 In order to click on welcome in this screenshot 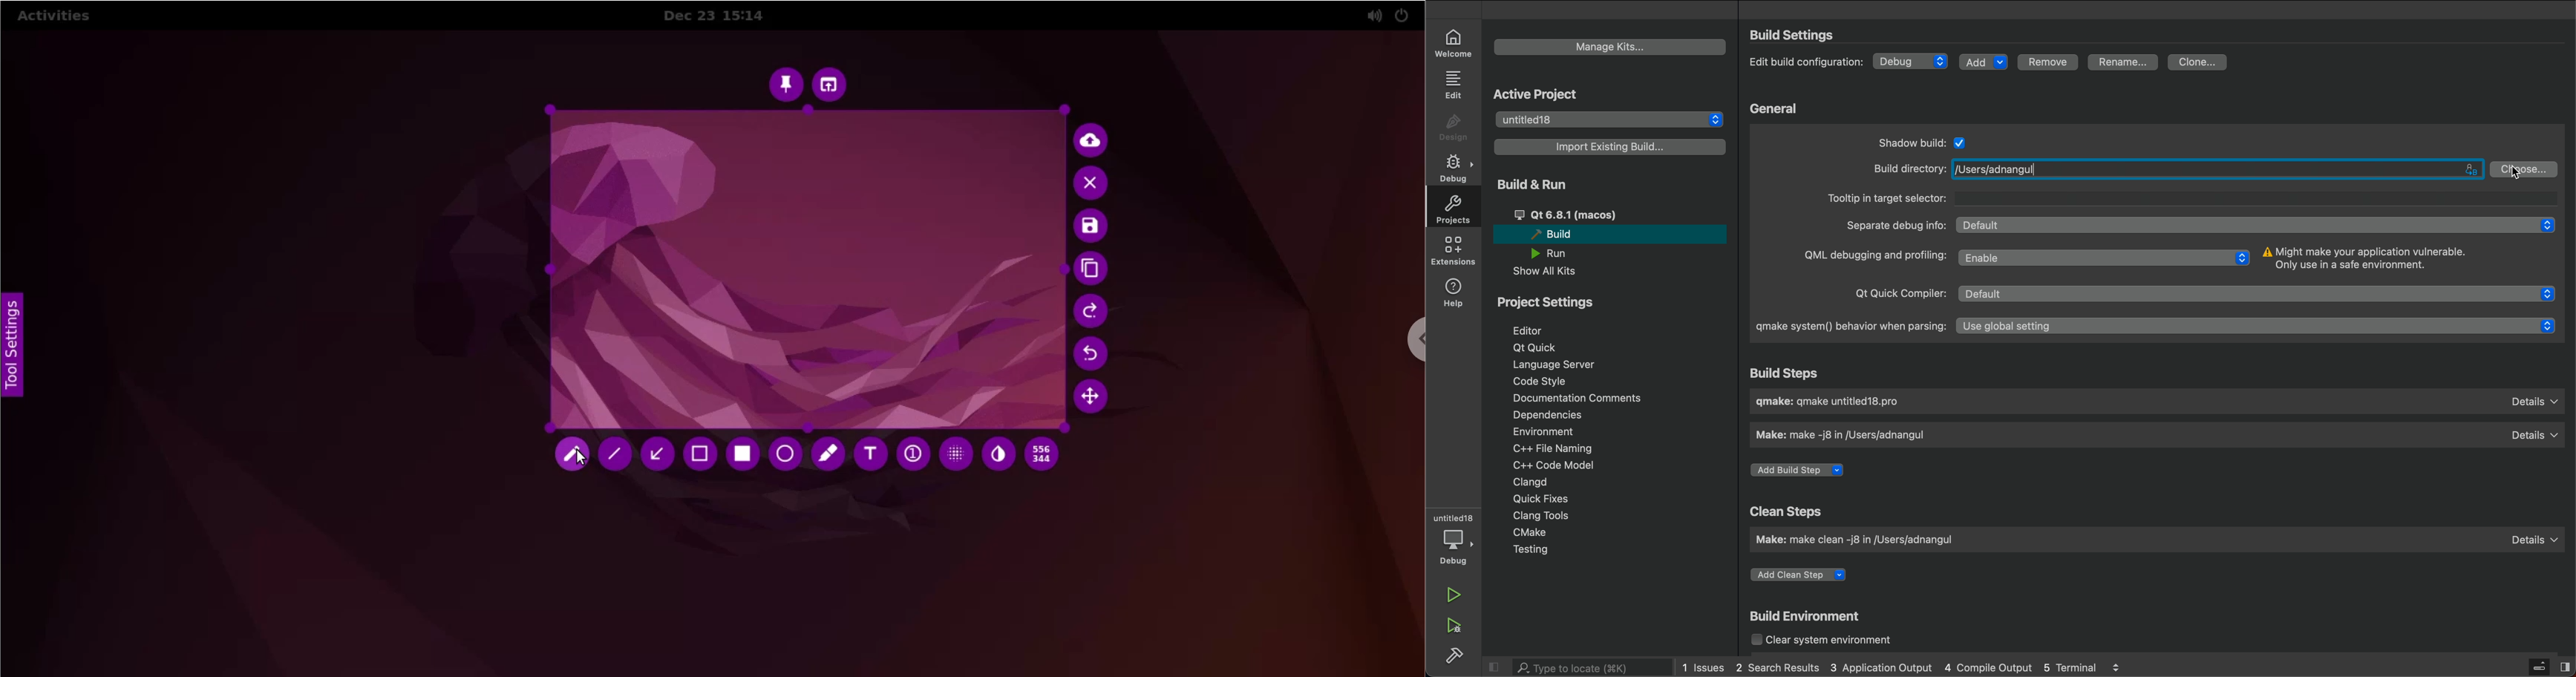, I will do `click(1454, 40)`.